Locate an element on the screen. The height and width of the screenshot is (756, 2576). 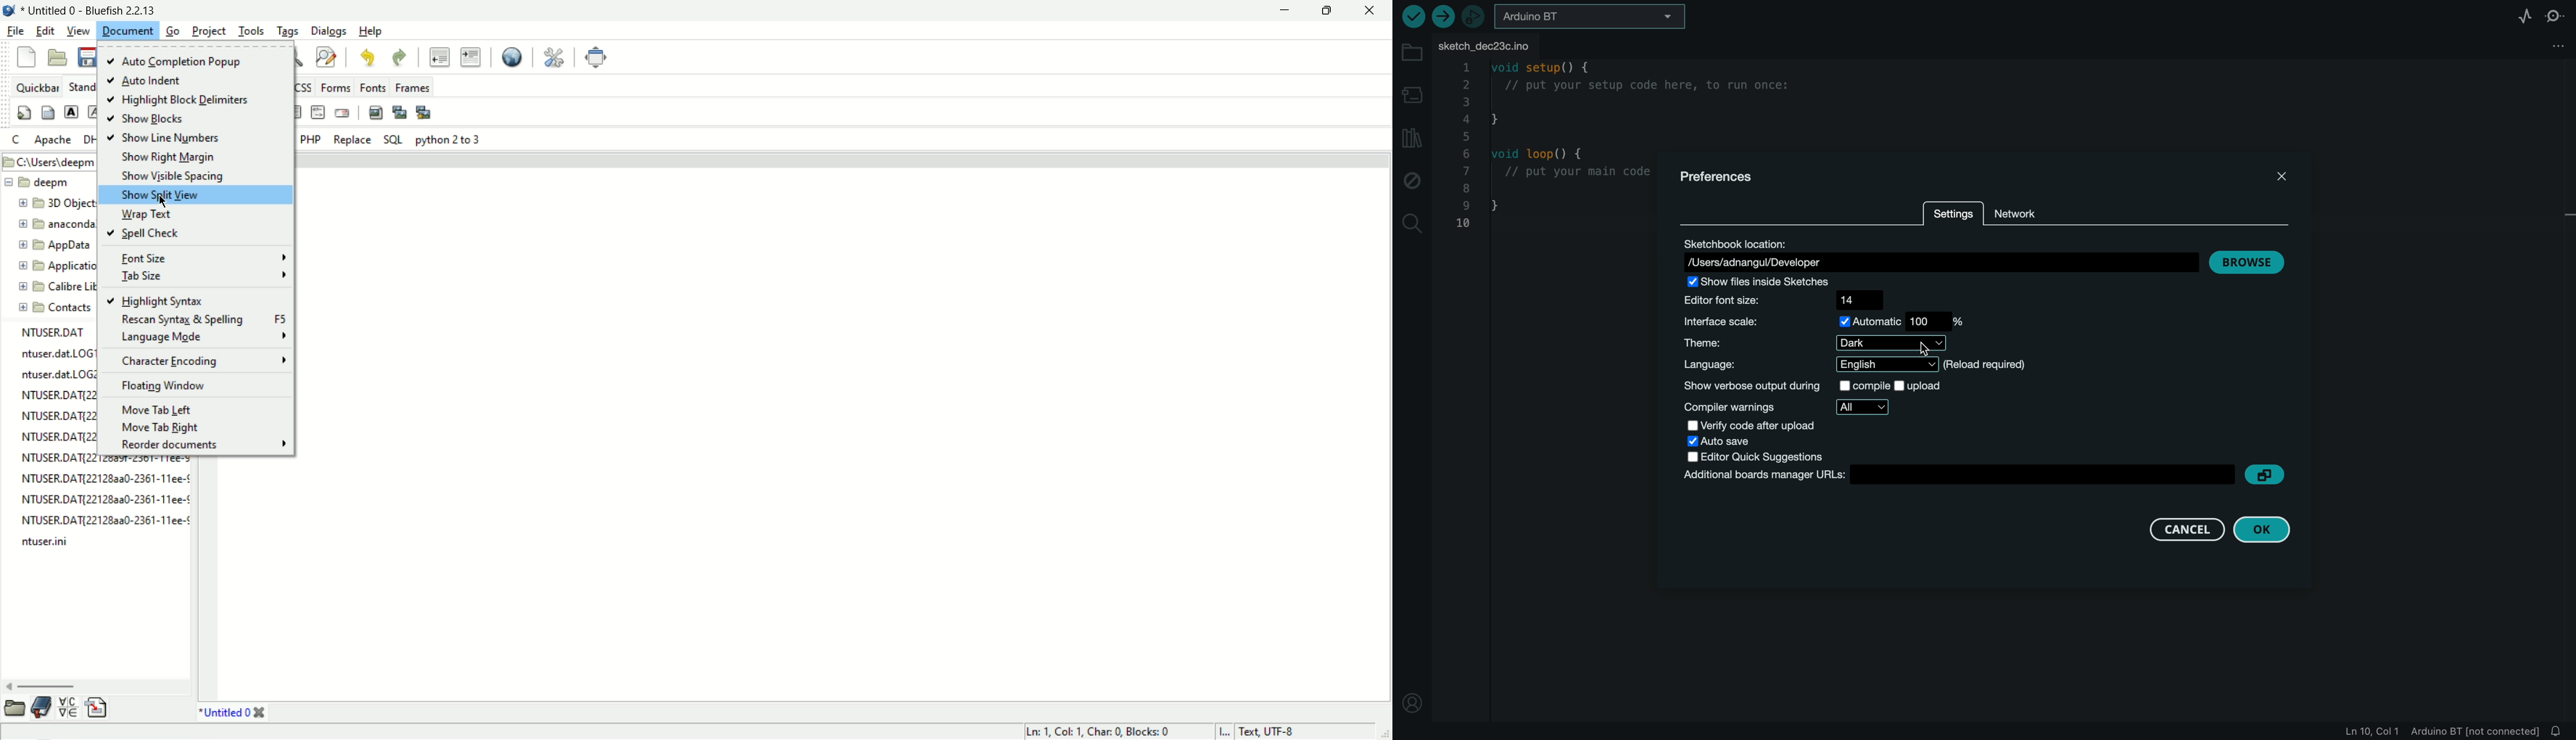
Python 2 to 3 is located at coordinates (449, 139).